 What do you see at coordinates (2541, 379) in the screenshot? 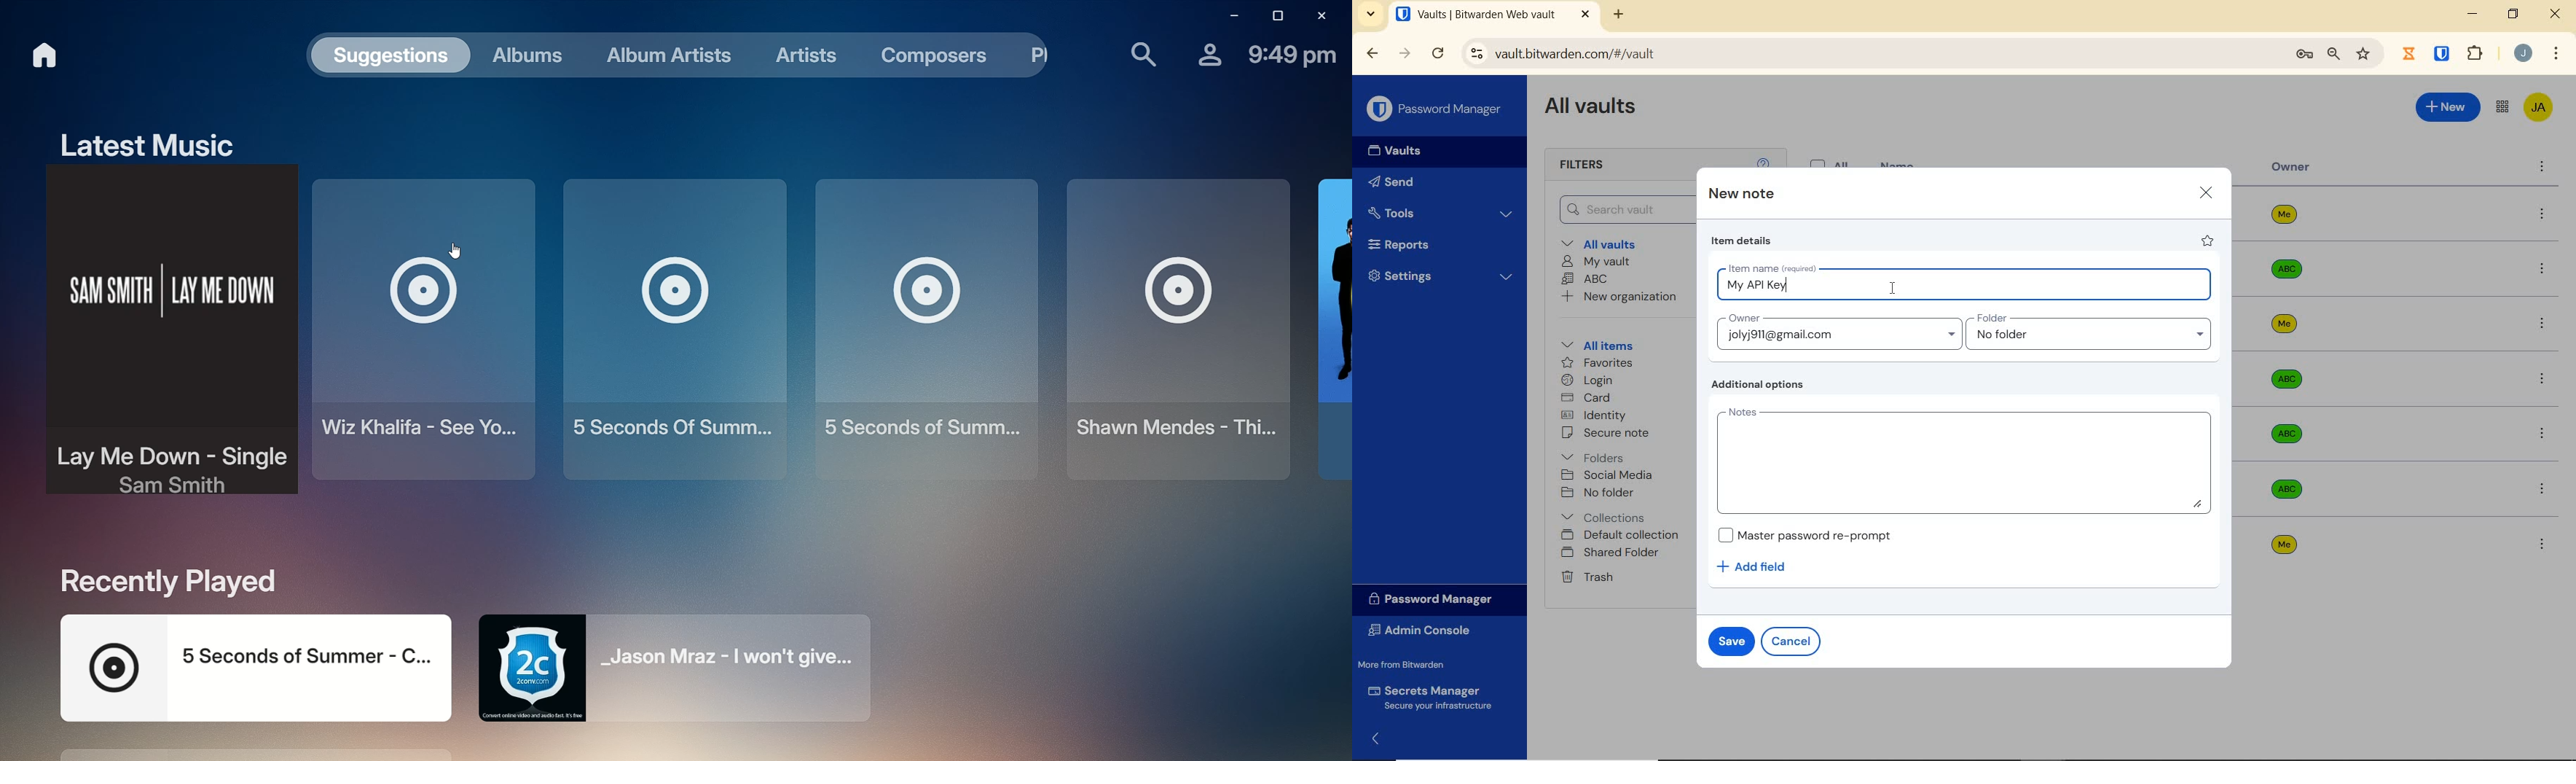
I see `more options` at bounding box center [2541, 379].